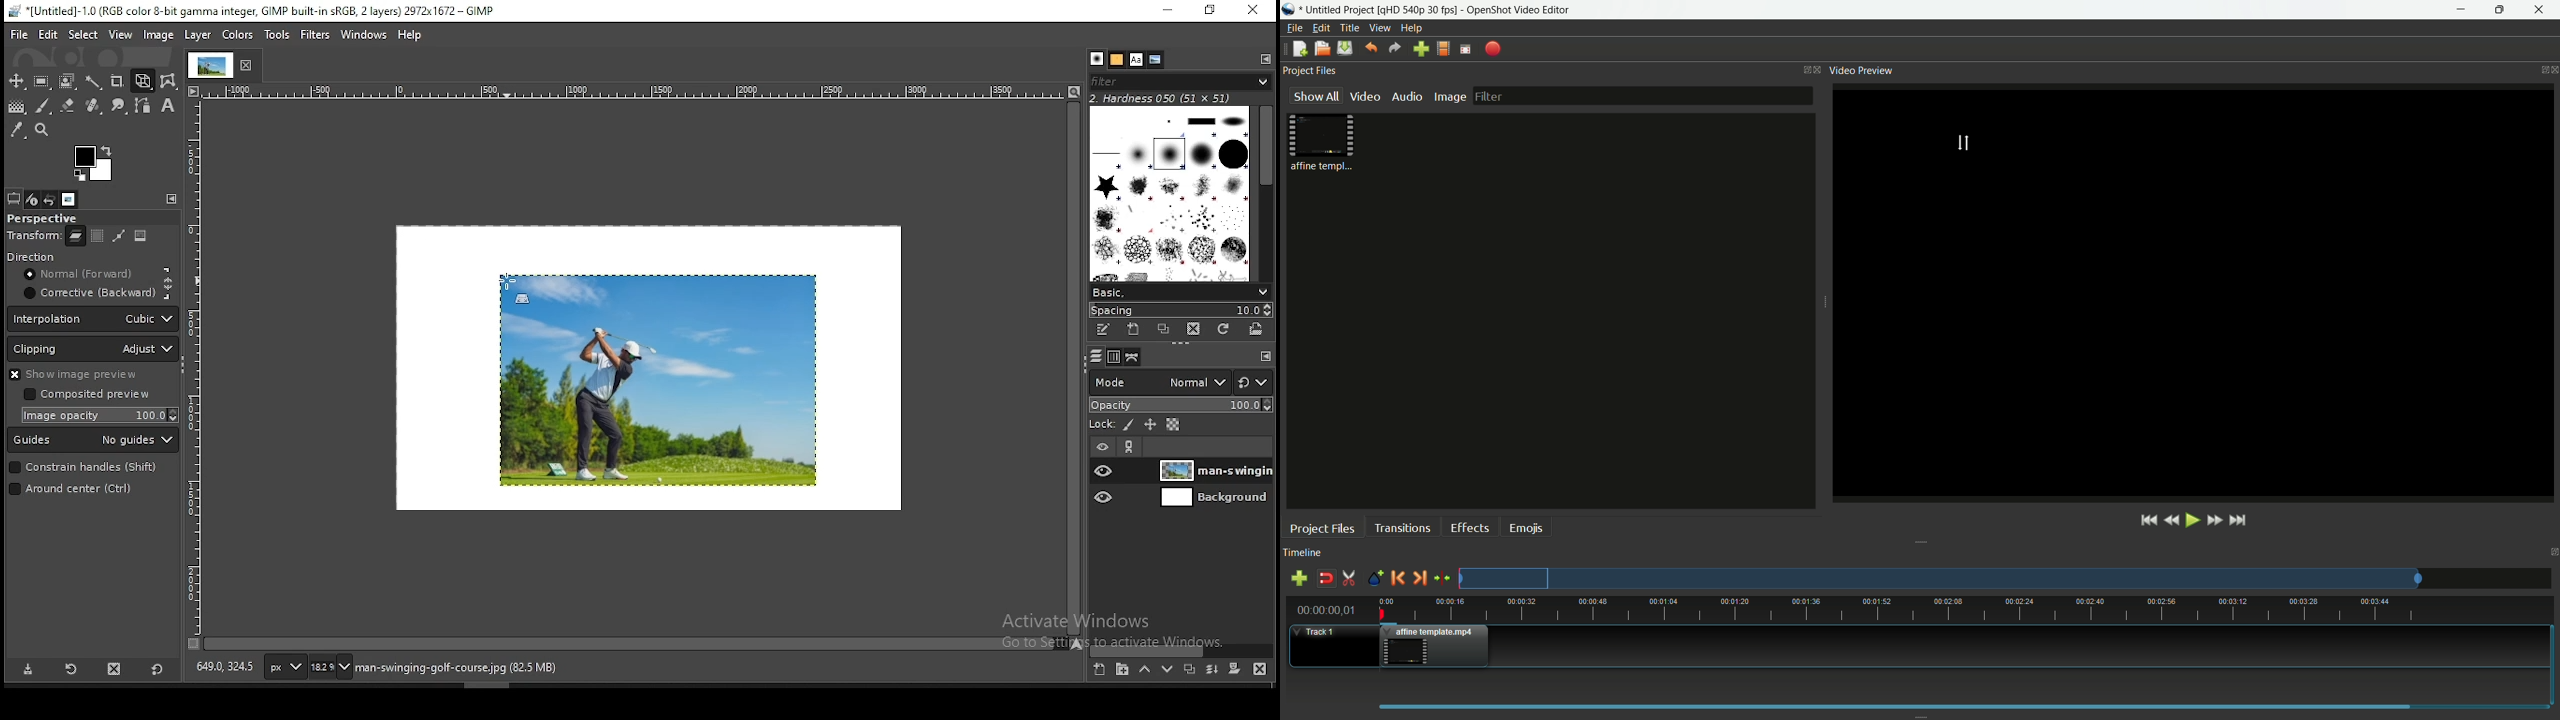 This screenshot has width=2576, height=728. Describe the element at coordinates (156, 668) in the screenshot. I see `restore to defaults` at that location.